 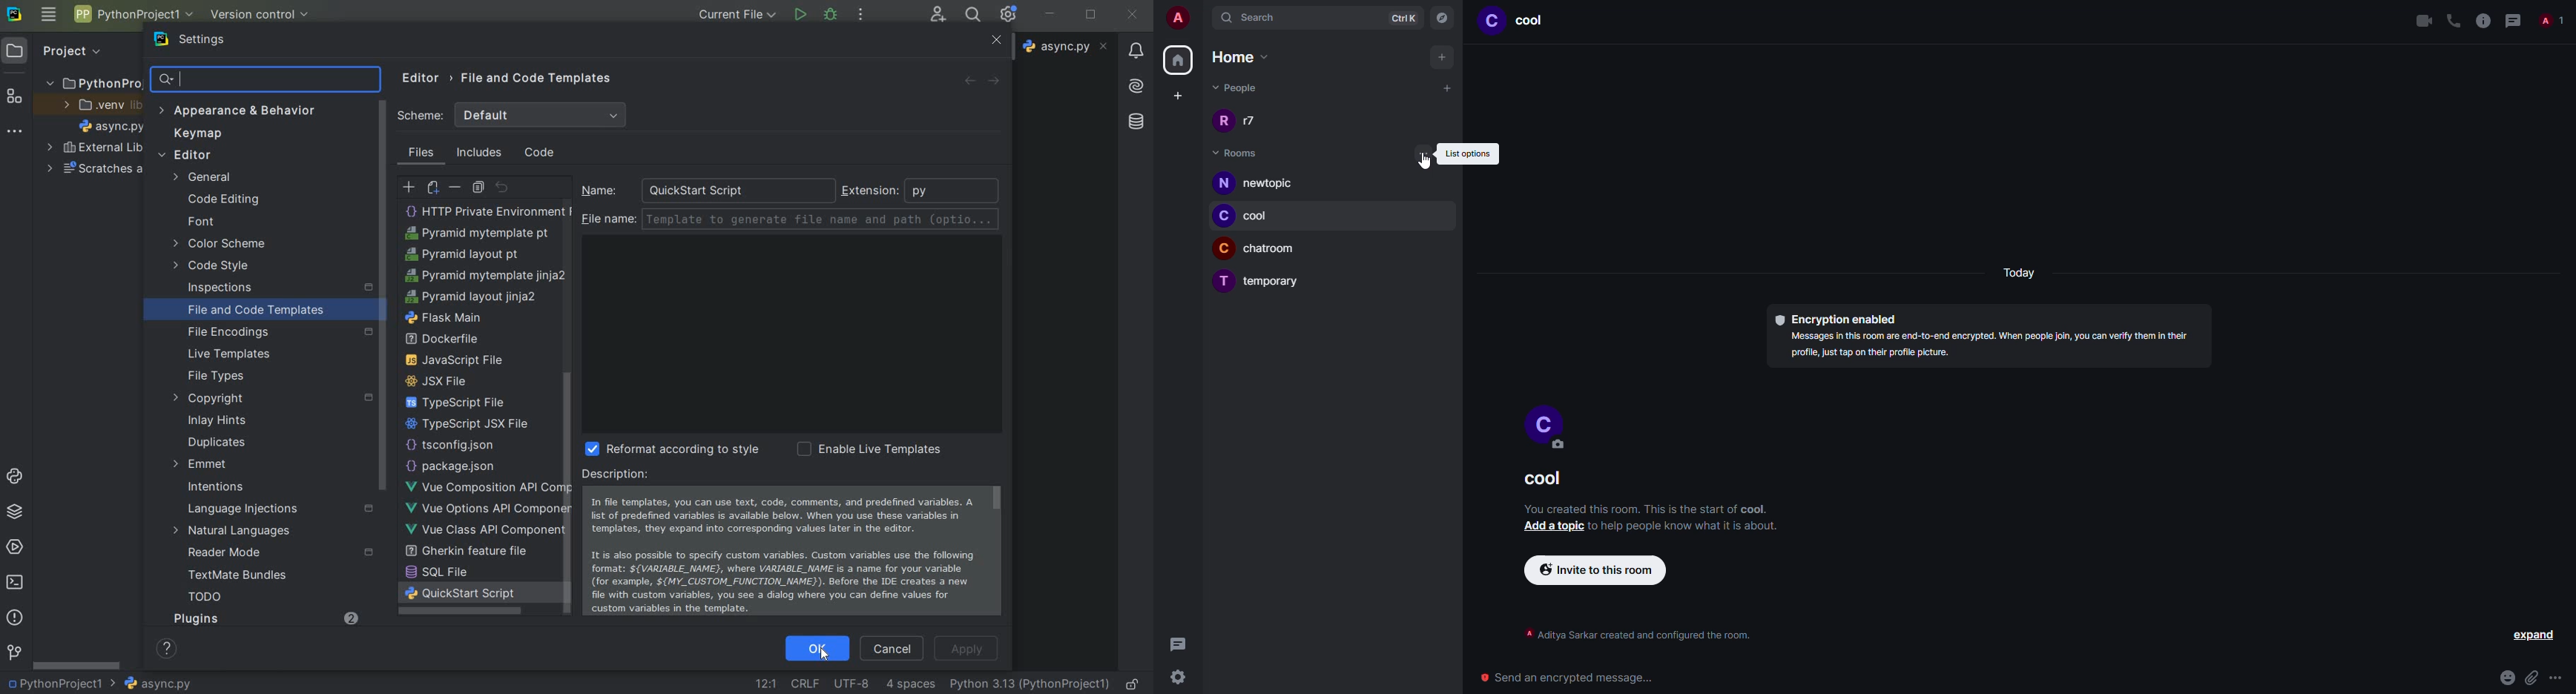 What do you see at coordinates (170, 651) in the screenshot?
I see `show help contents` at bounding box center [170, 651].